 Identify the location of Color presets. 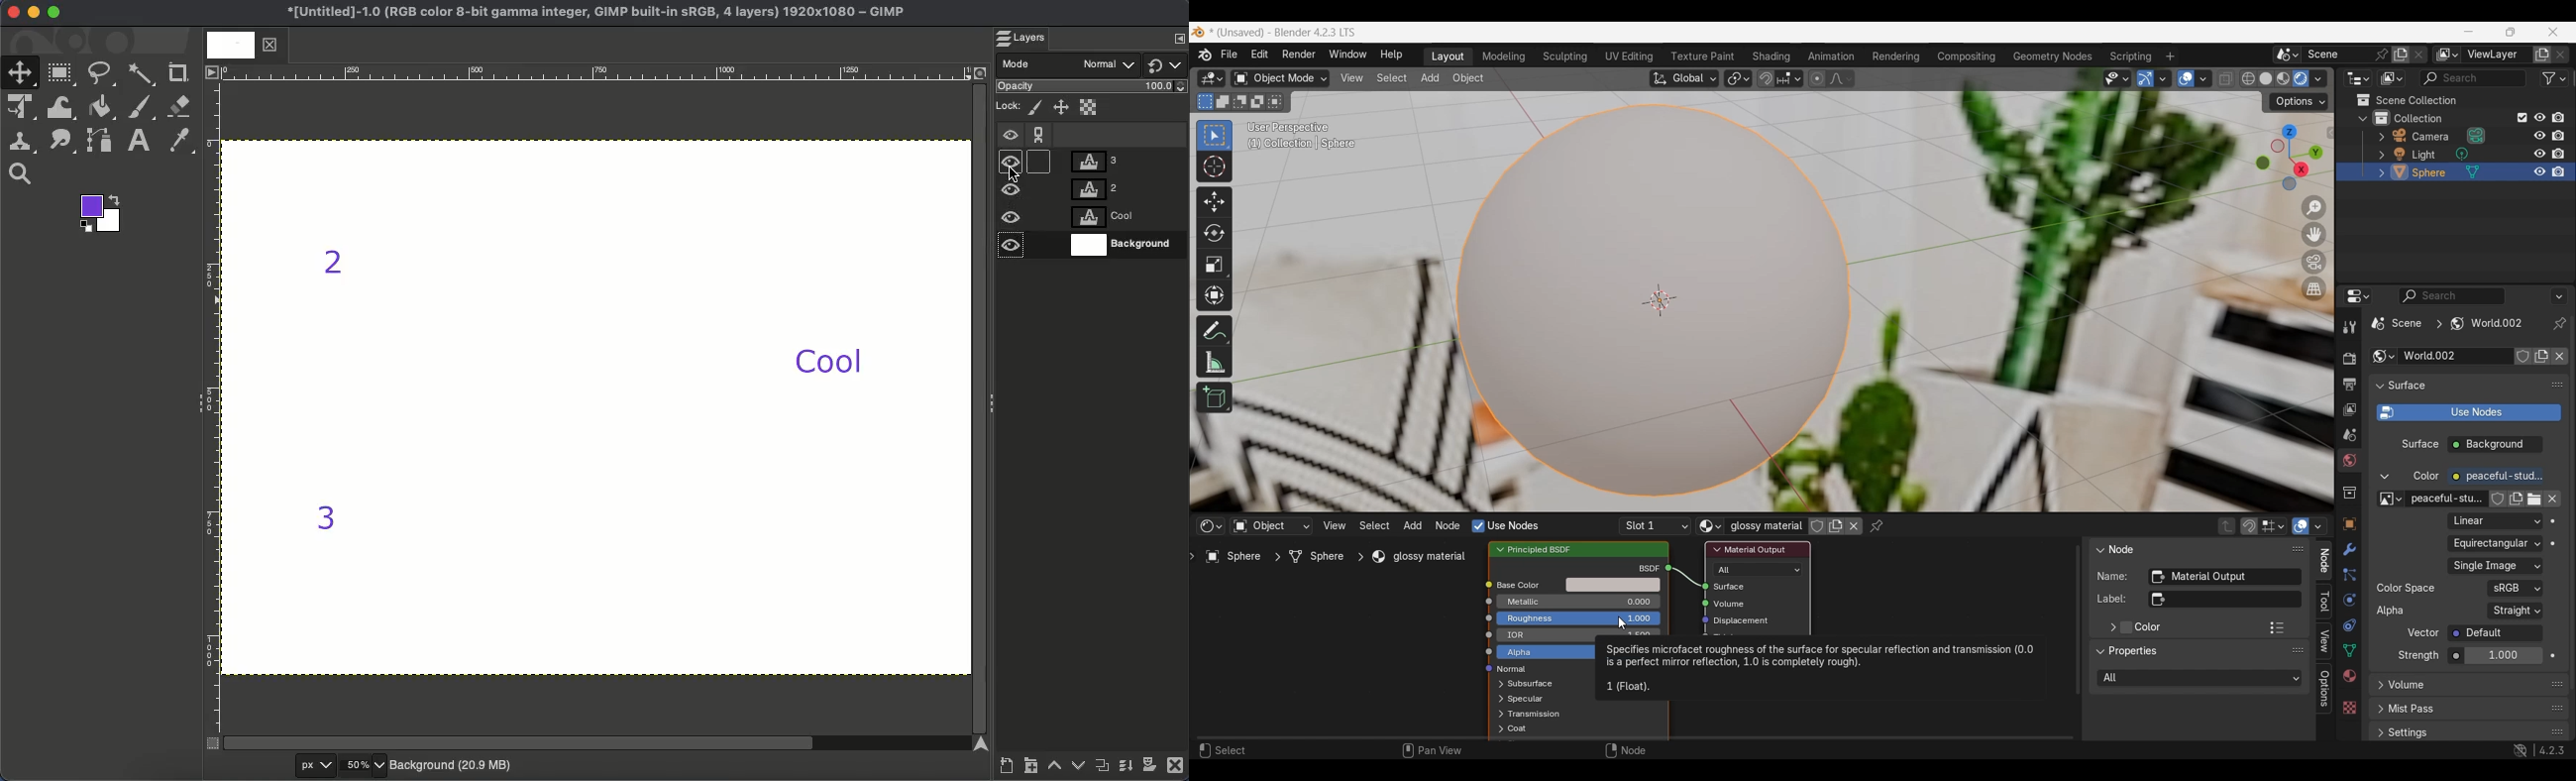
(2278, 628).